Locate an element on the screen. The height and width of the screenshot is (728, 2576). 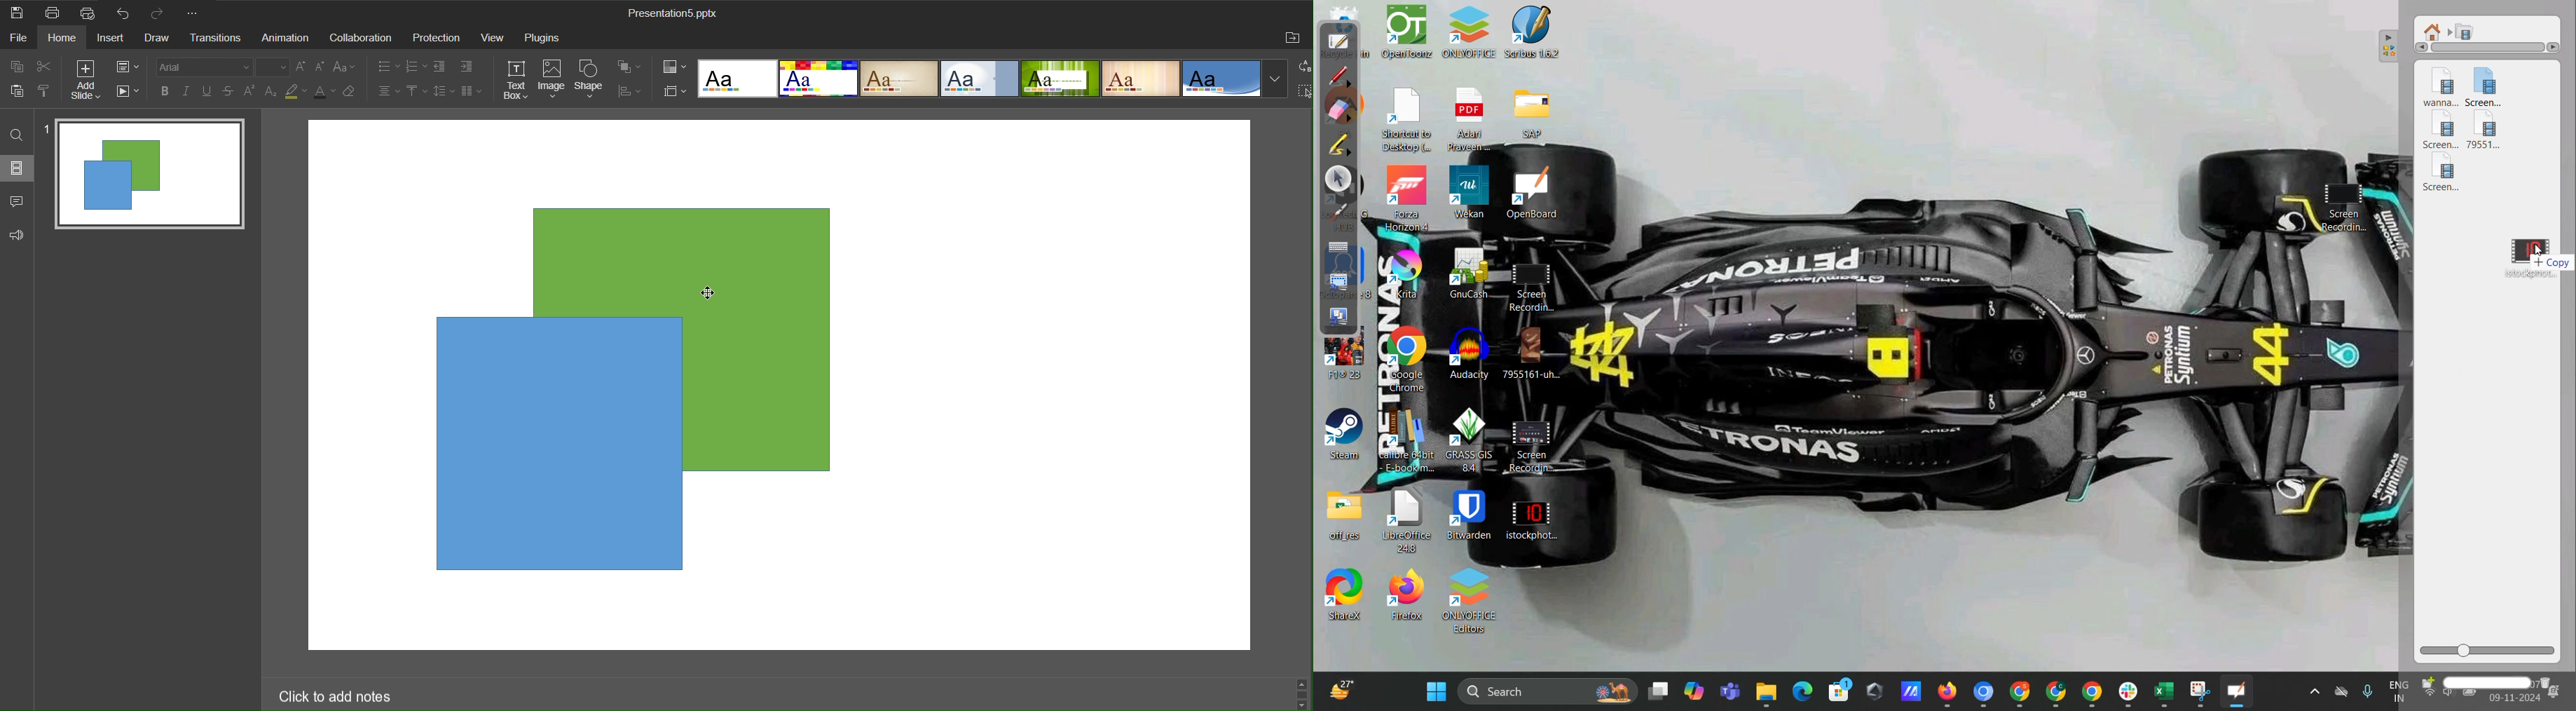
Calibre 64 bit E-book m... is located at coordinates (1413, 438).